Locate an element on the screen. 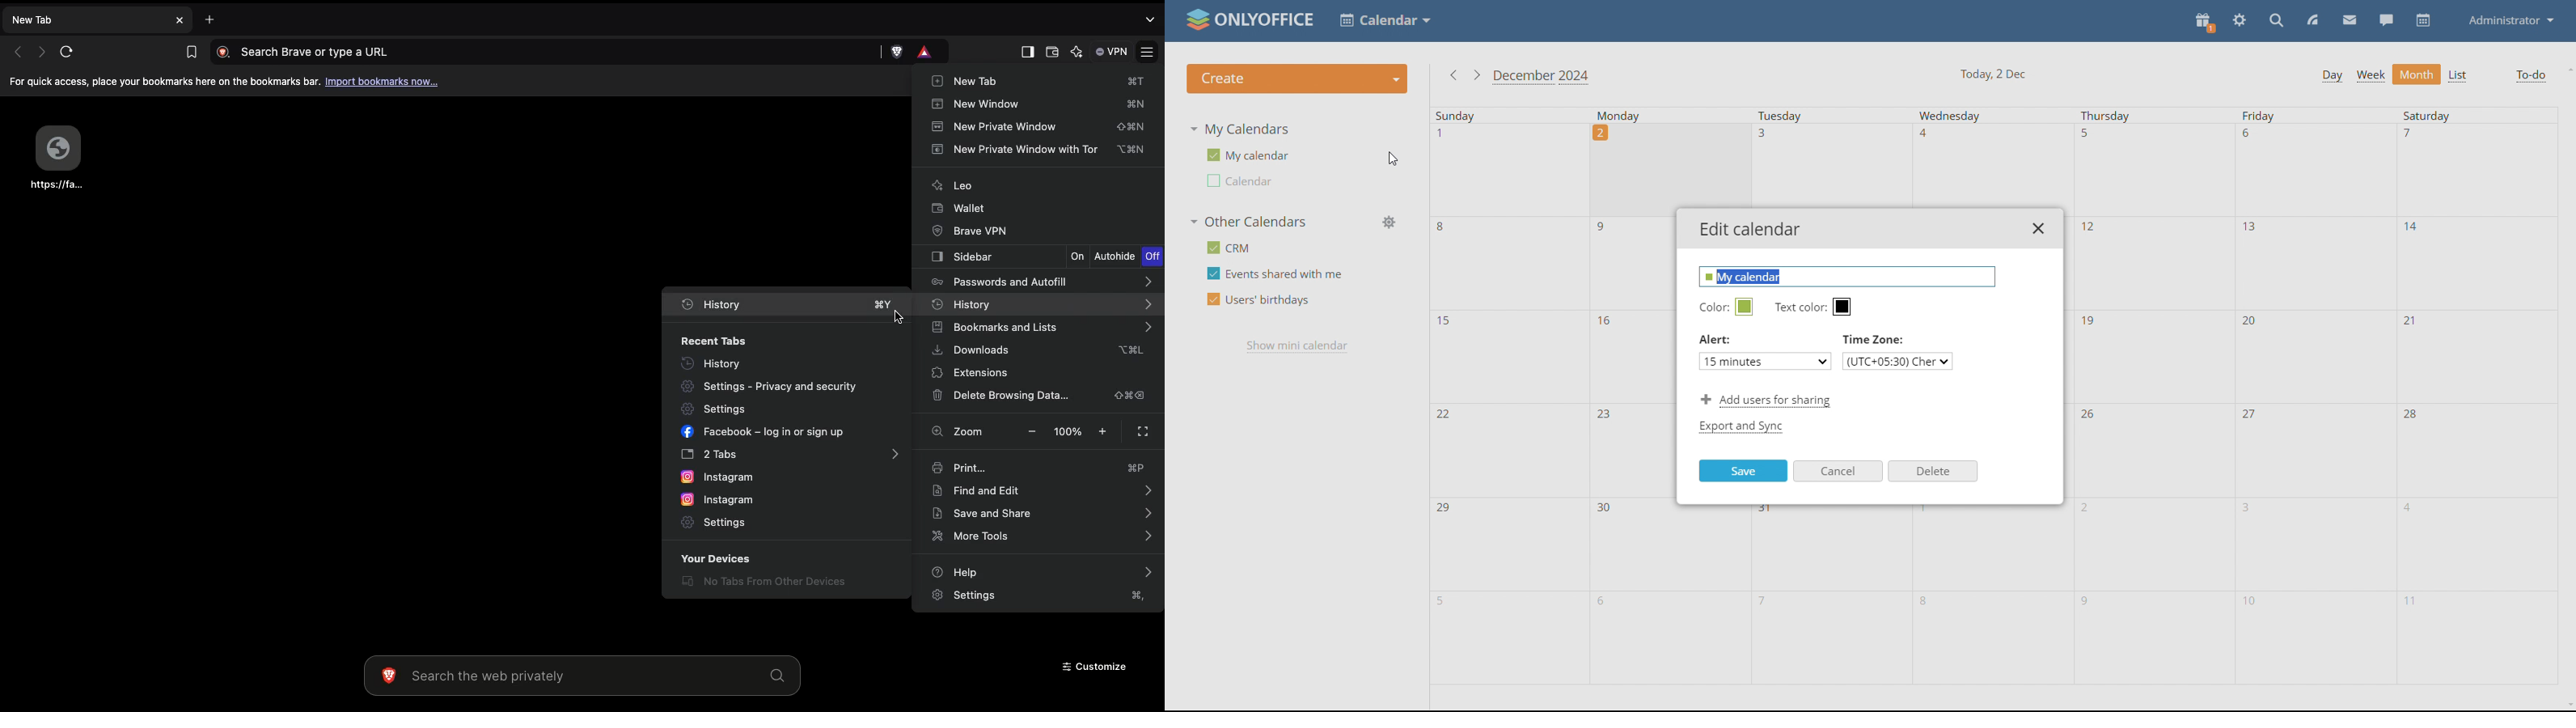 Image resolution: width=2576 pixels, height=728 pixels. AI is located at coordinates (1075, 52).